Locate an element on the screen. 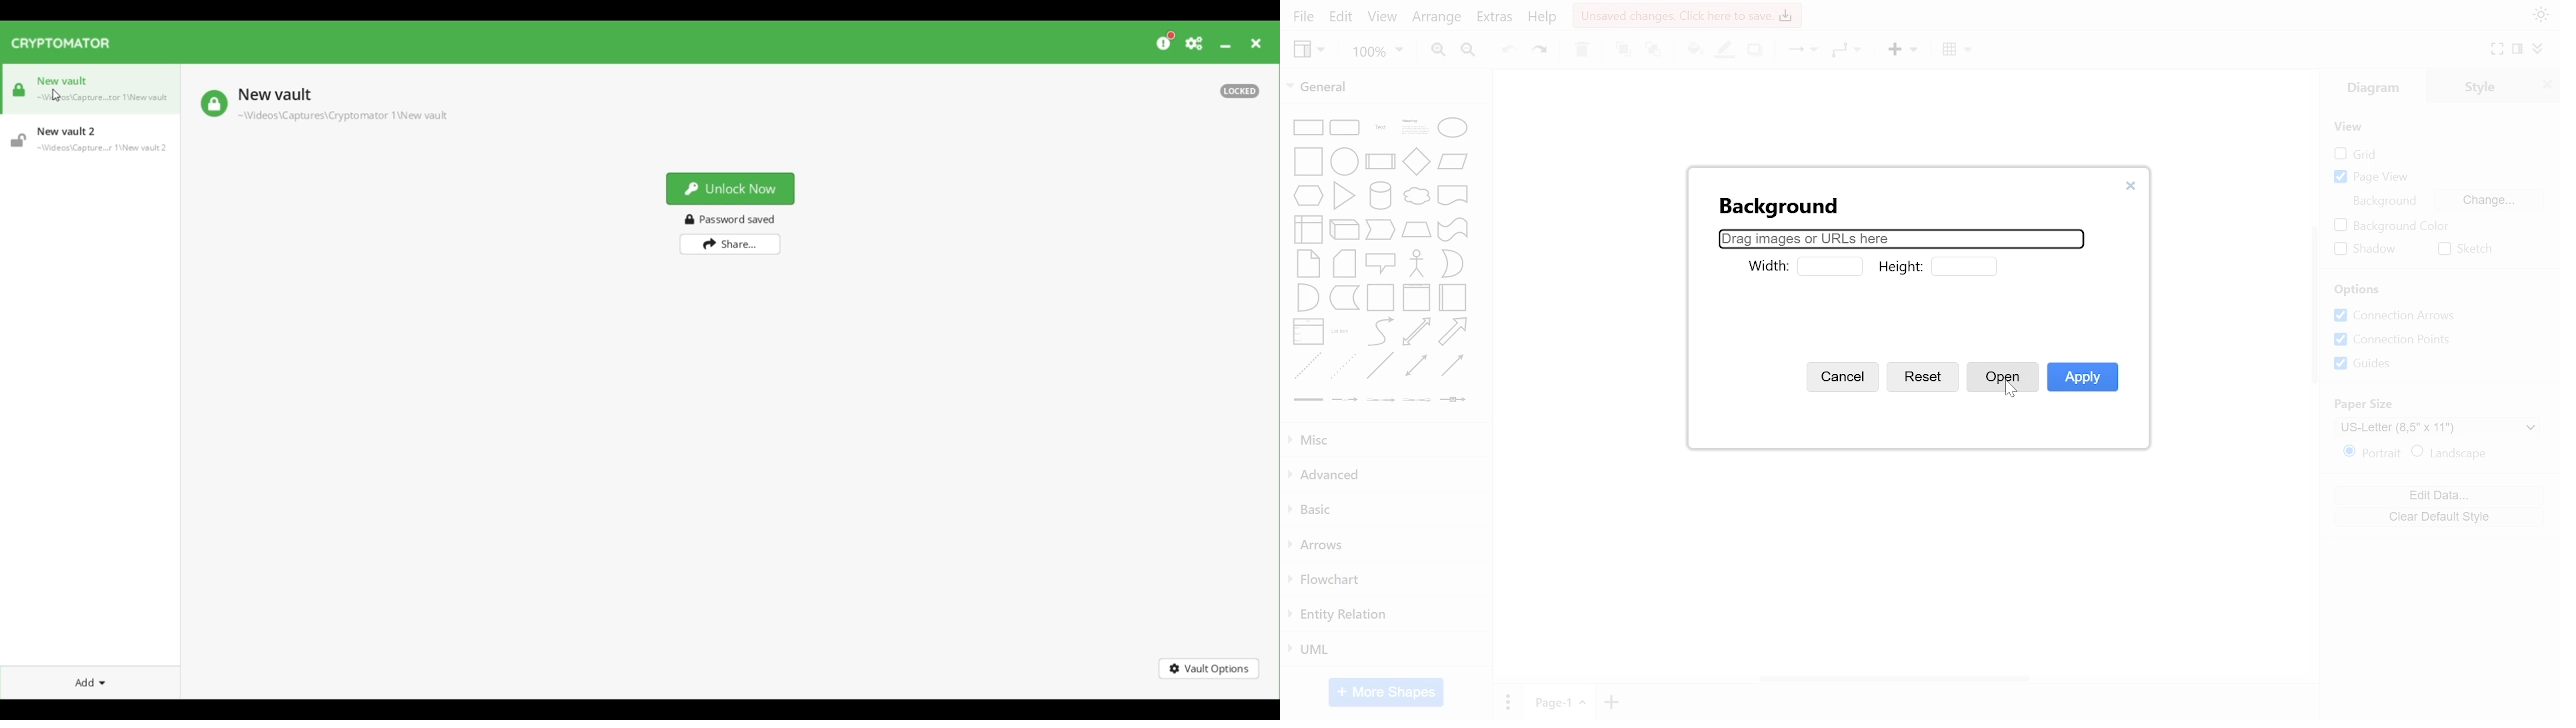 This screenshot has height=728, width=2576. general shapes is located at coordinates (1341, 125).